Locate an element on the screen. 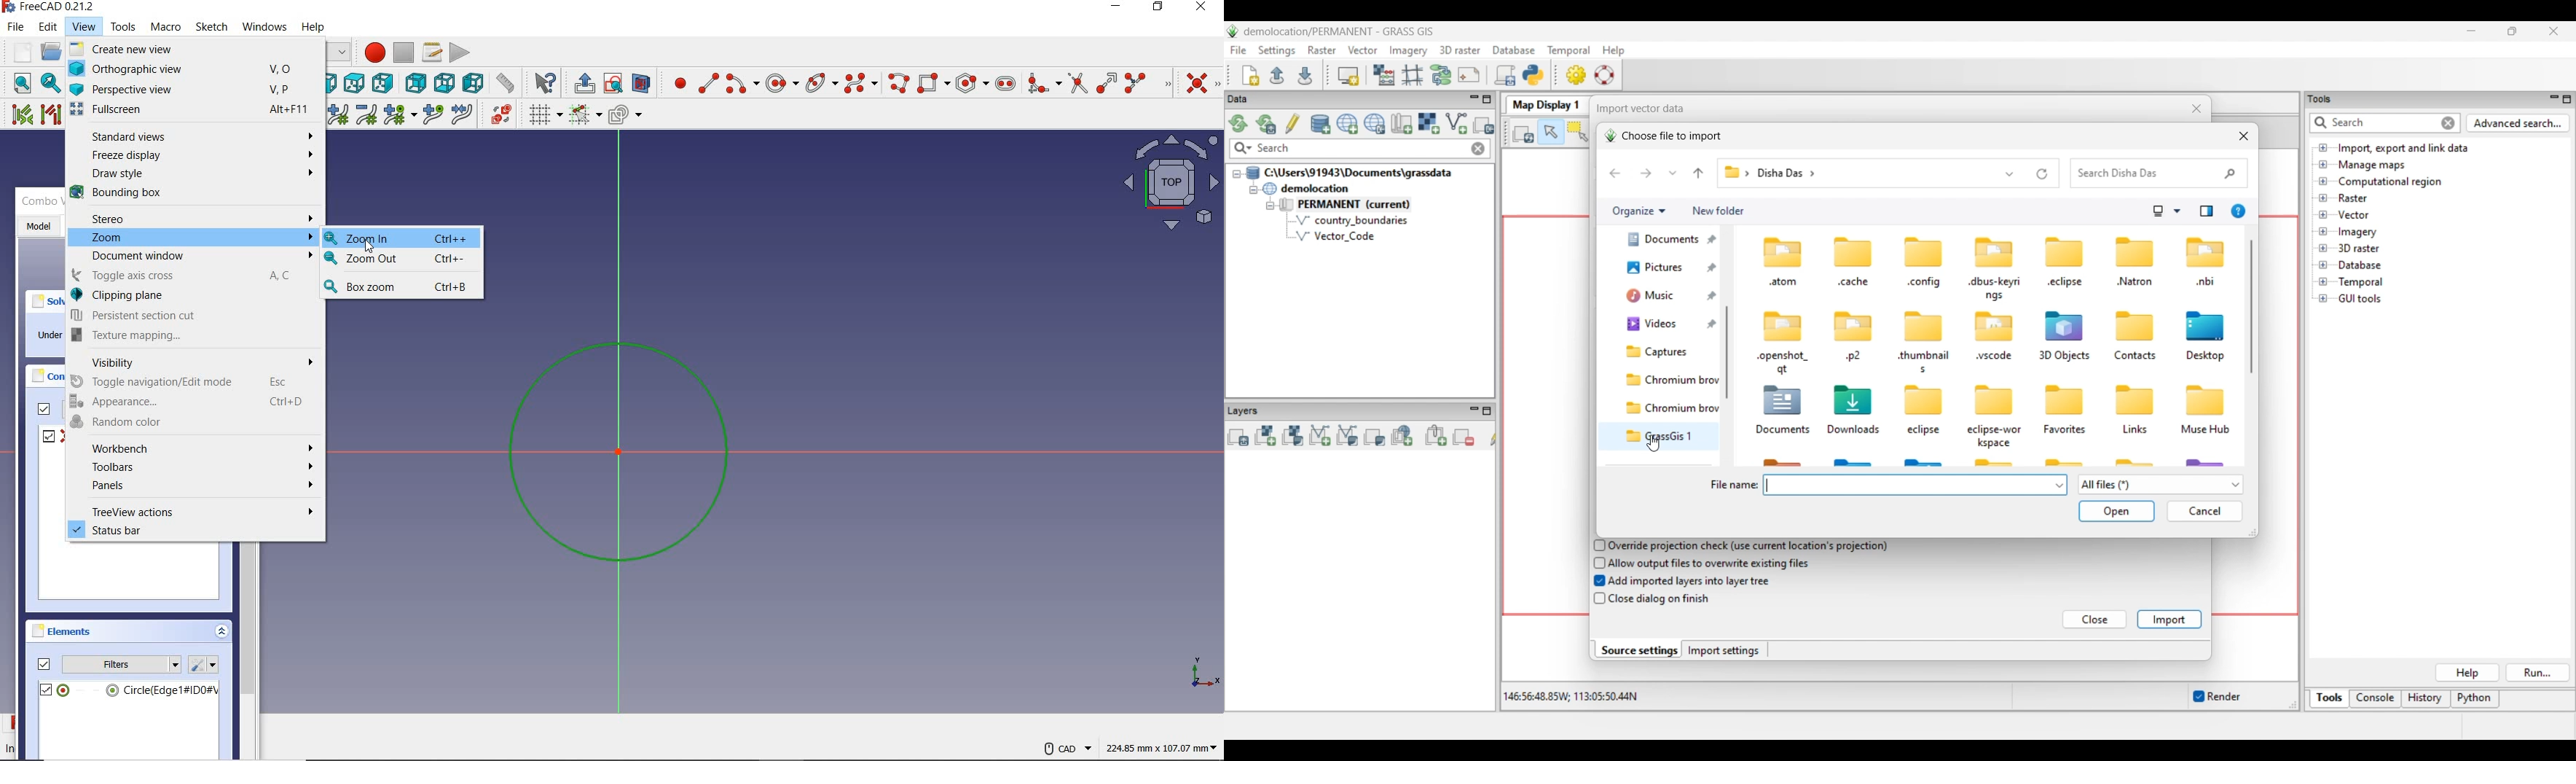 This screenshot has width=2576, height=784. create conic is located at coordinates (822, 85).